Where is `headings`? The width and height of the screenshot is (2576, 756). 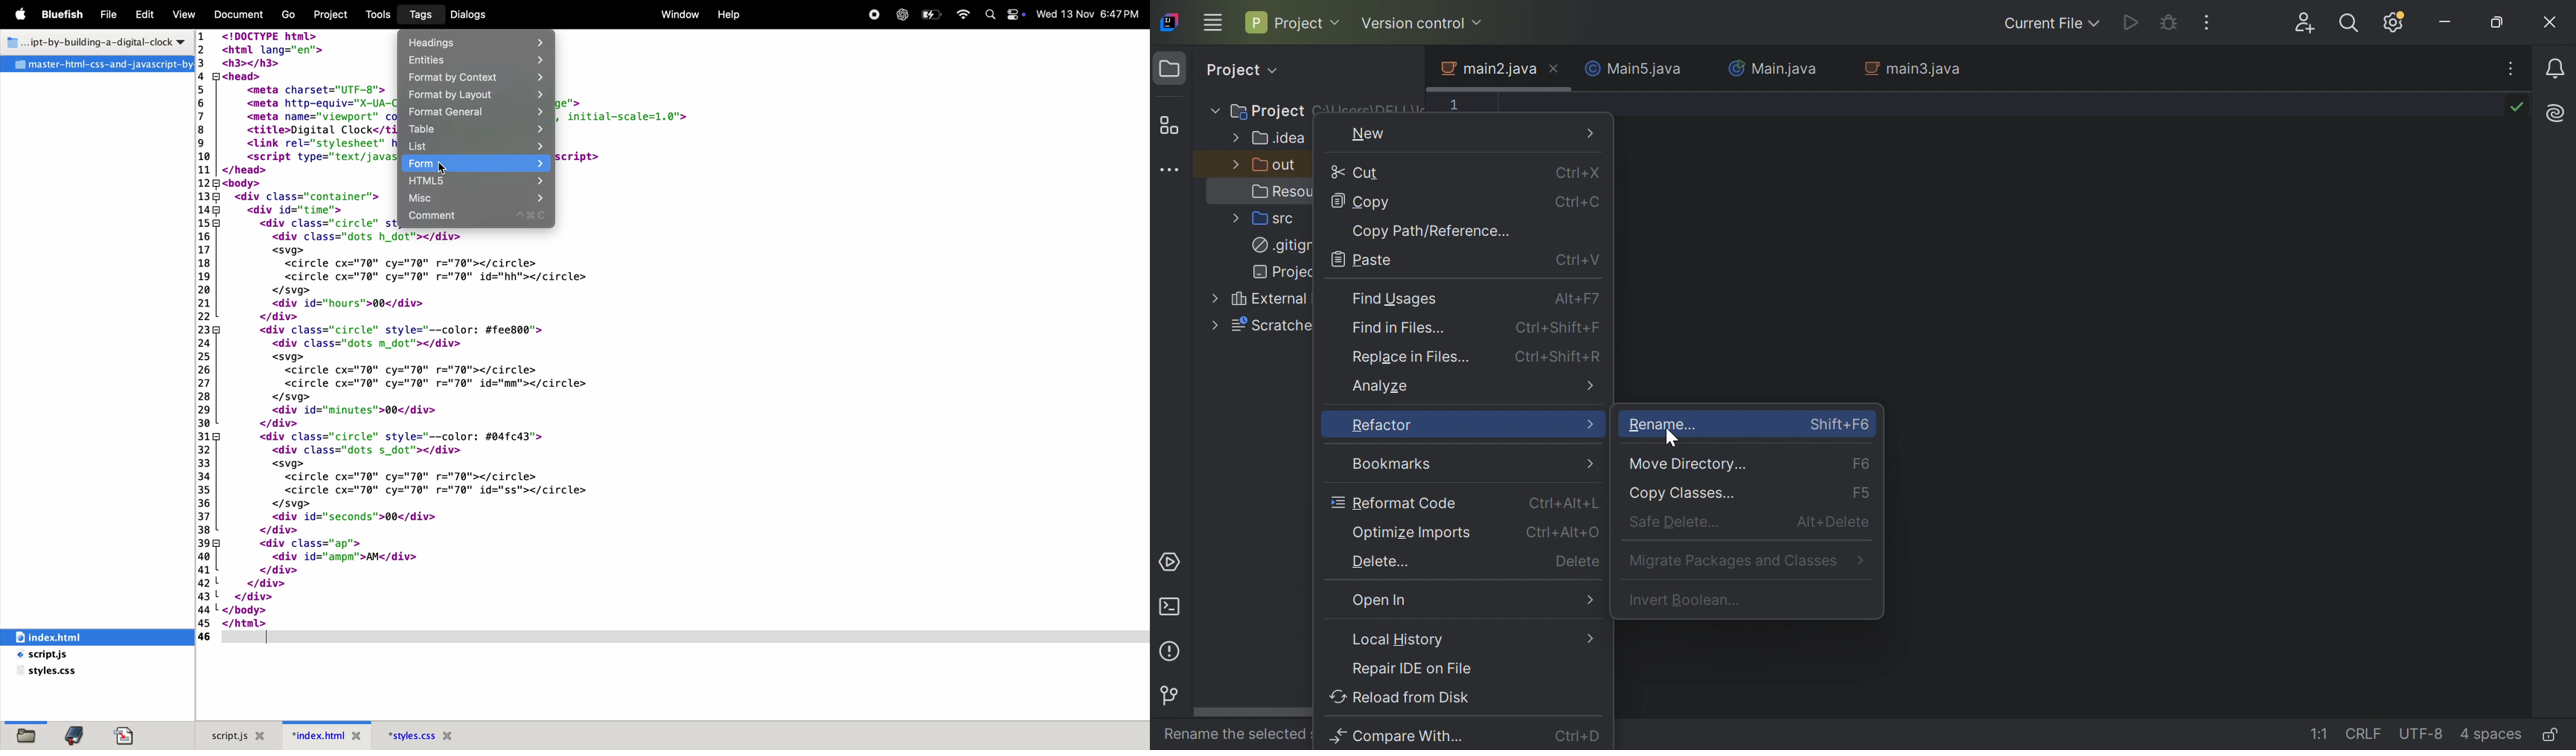
headings is located at coordinates (478, 43).